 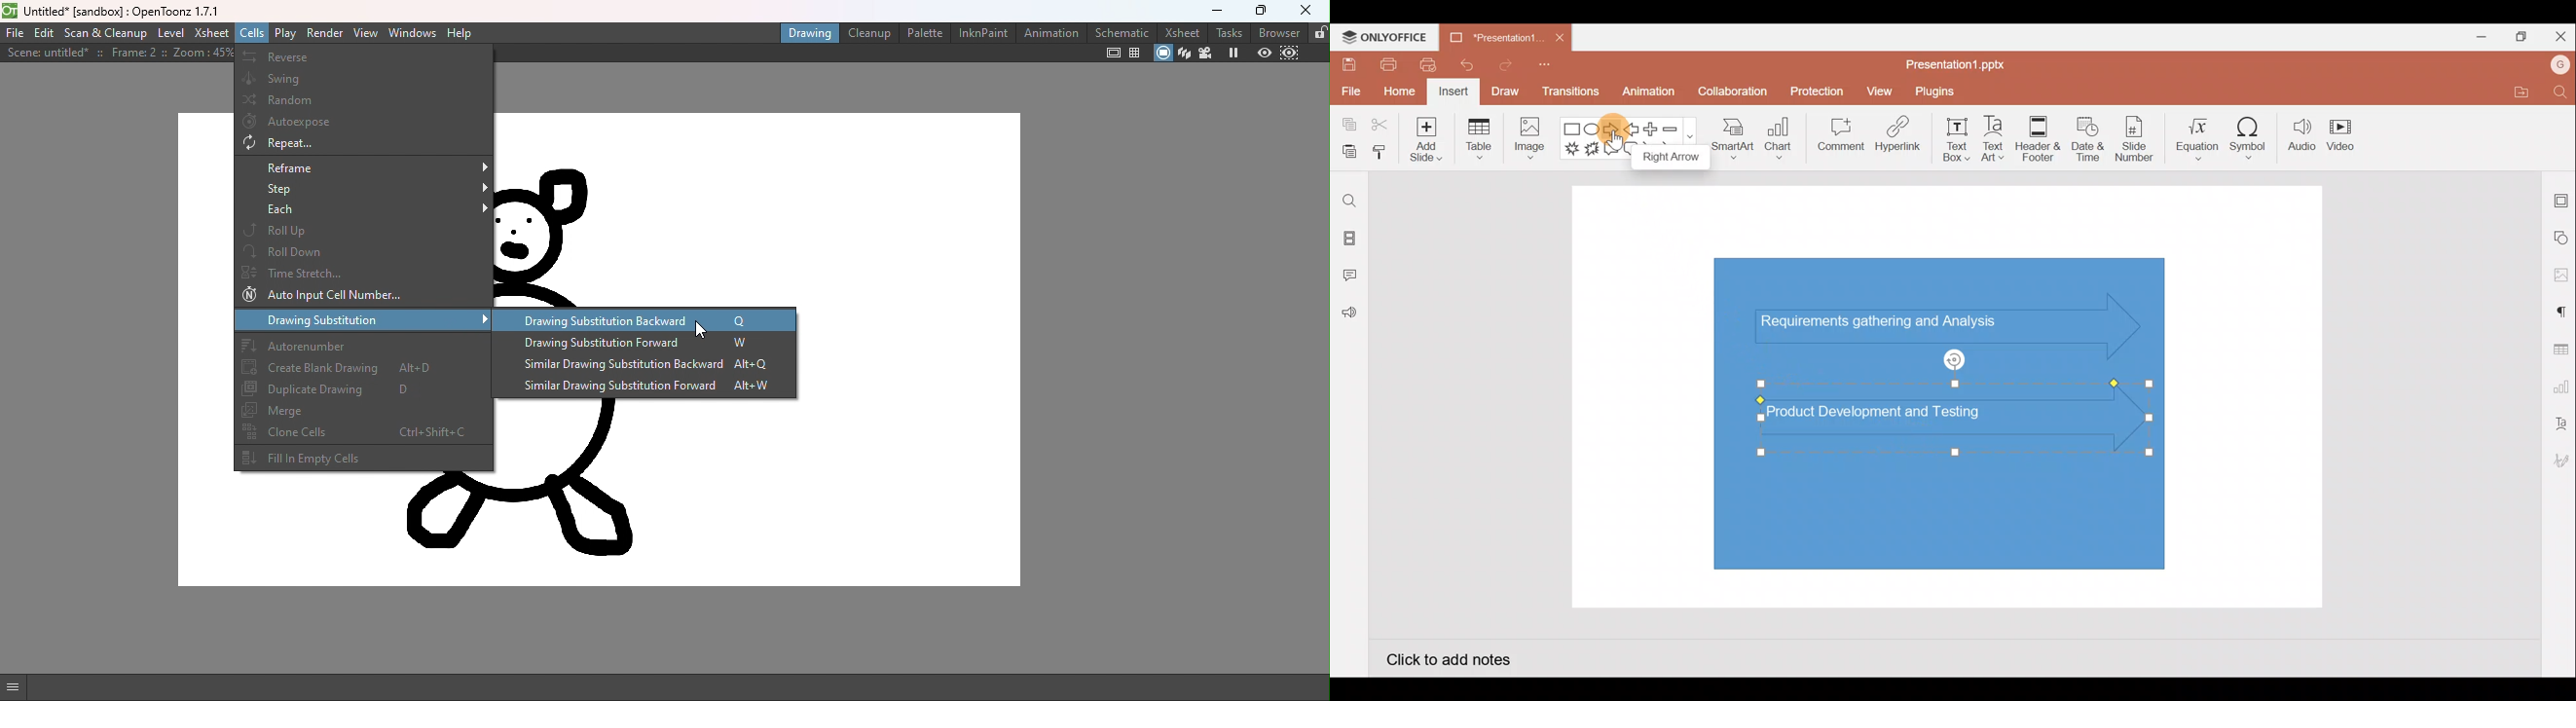 What do you see at coordinates (1462, 65) in the screenshot?
I see `Undo` at bounding box center [1462, 65].